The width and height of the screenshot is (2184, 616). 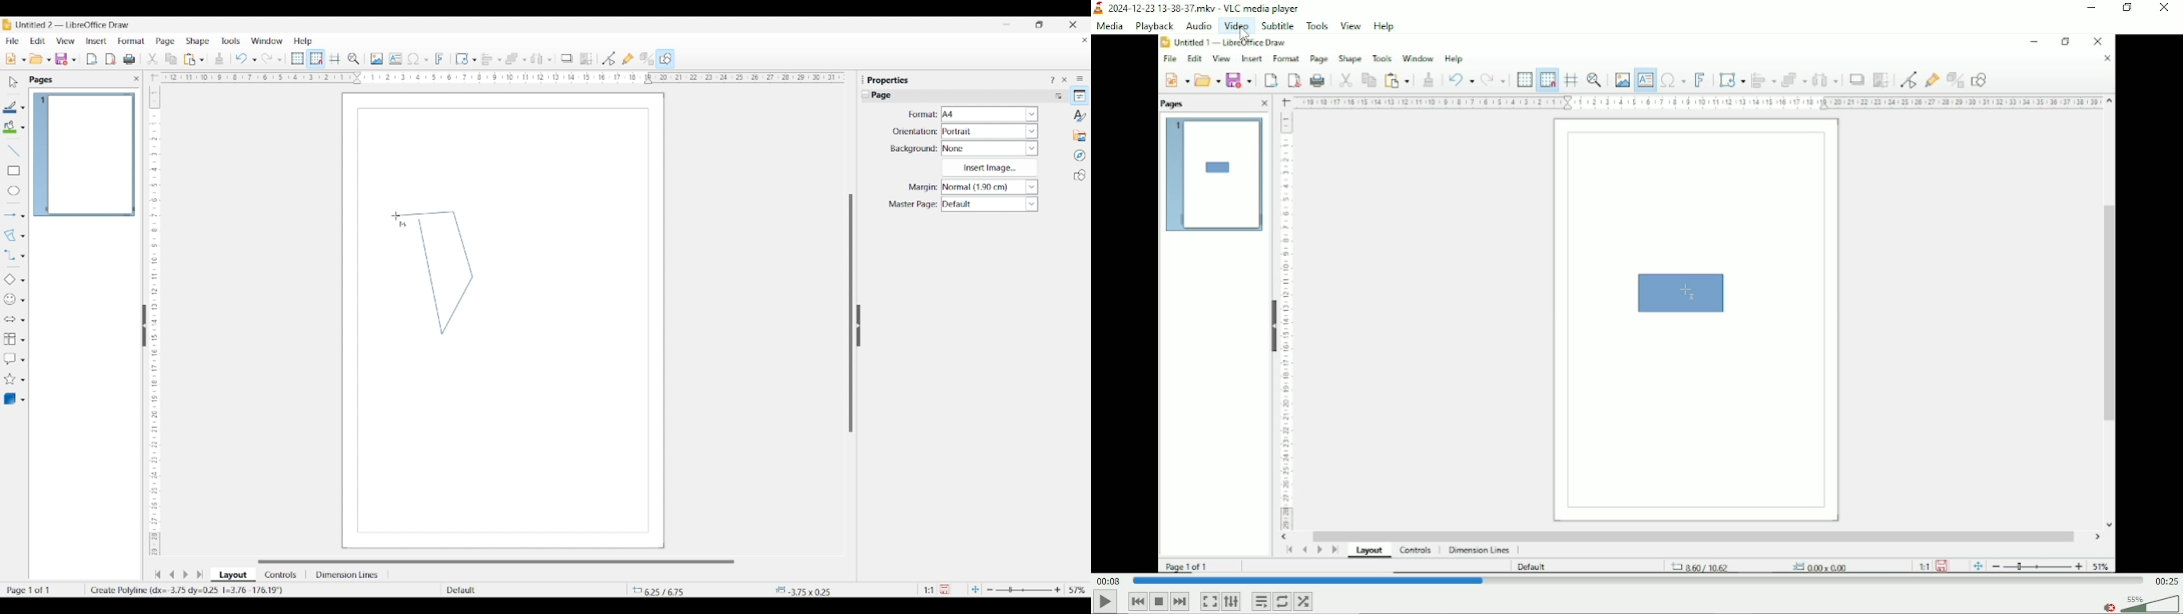 I want to click on Selected line color, so click(x=10, y=107).